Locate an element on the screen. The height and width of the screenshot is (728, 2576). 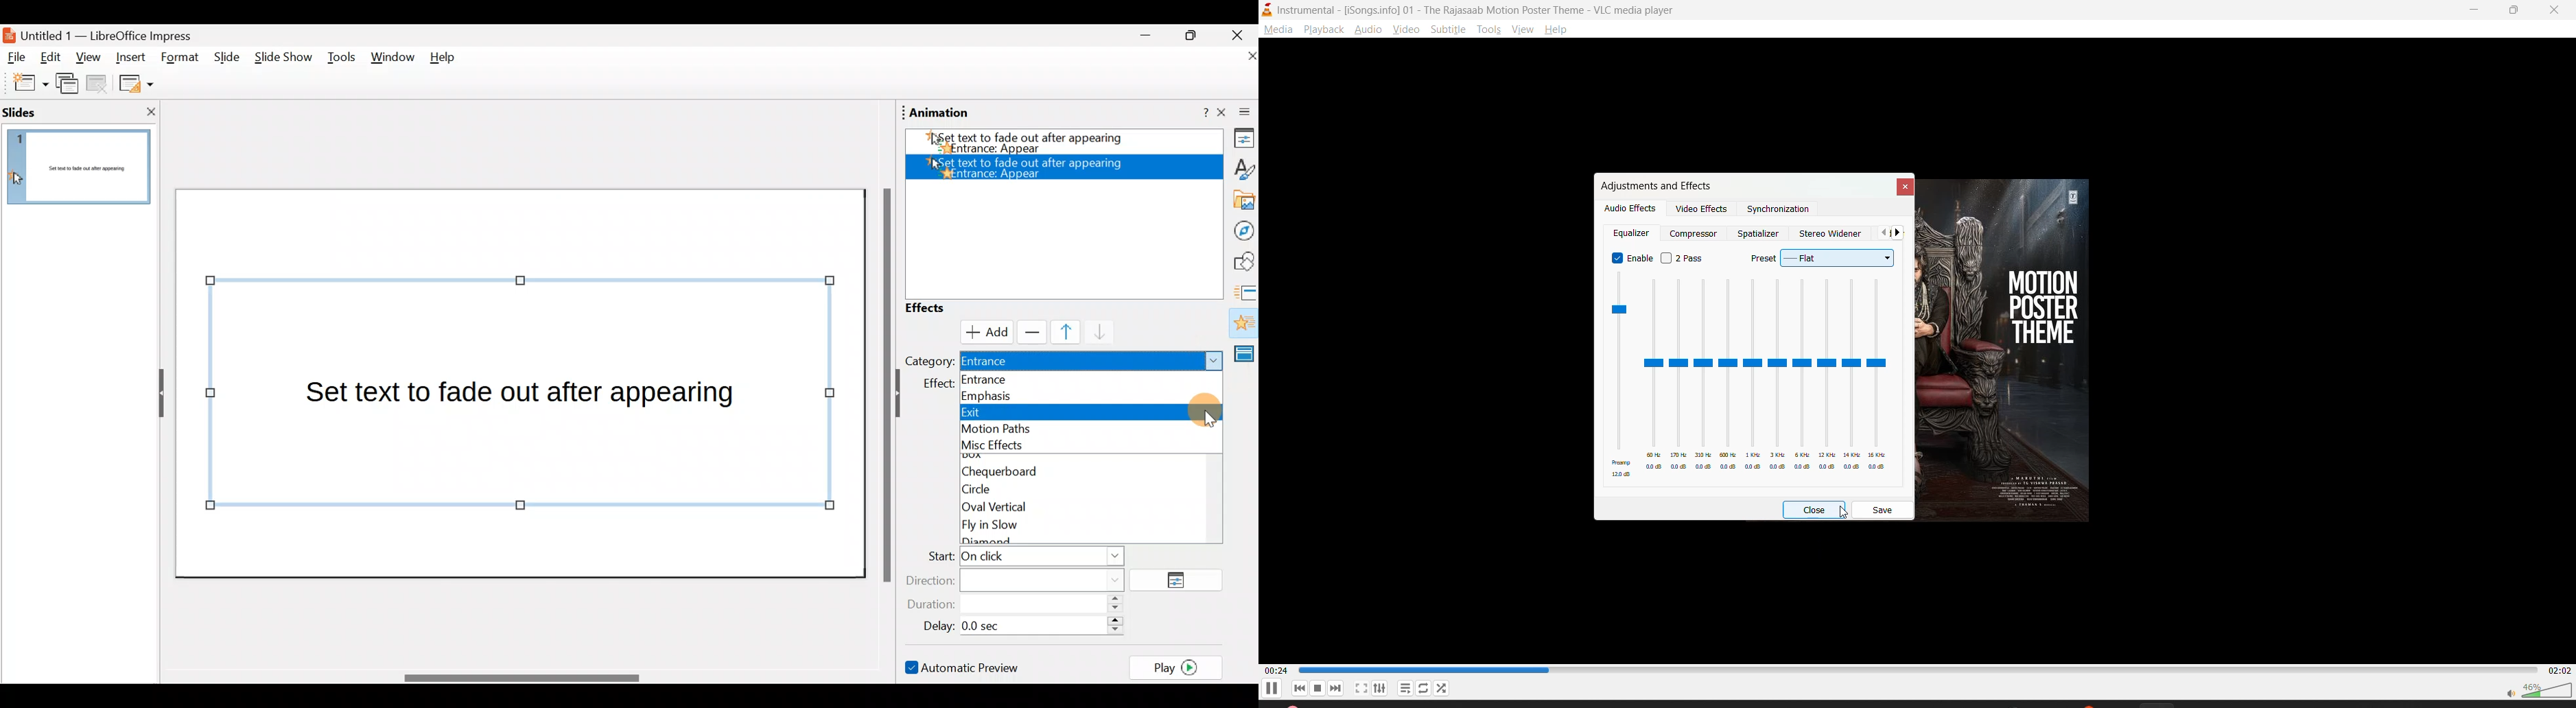
Duplicate slide is located at coordinates (70, 86).